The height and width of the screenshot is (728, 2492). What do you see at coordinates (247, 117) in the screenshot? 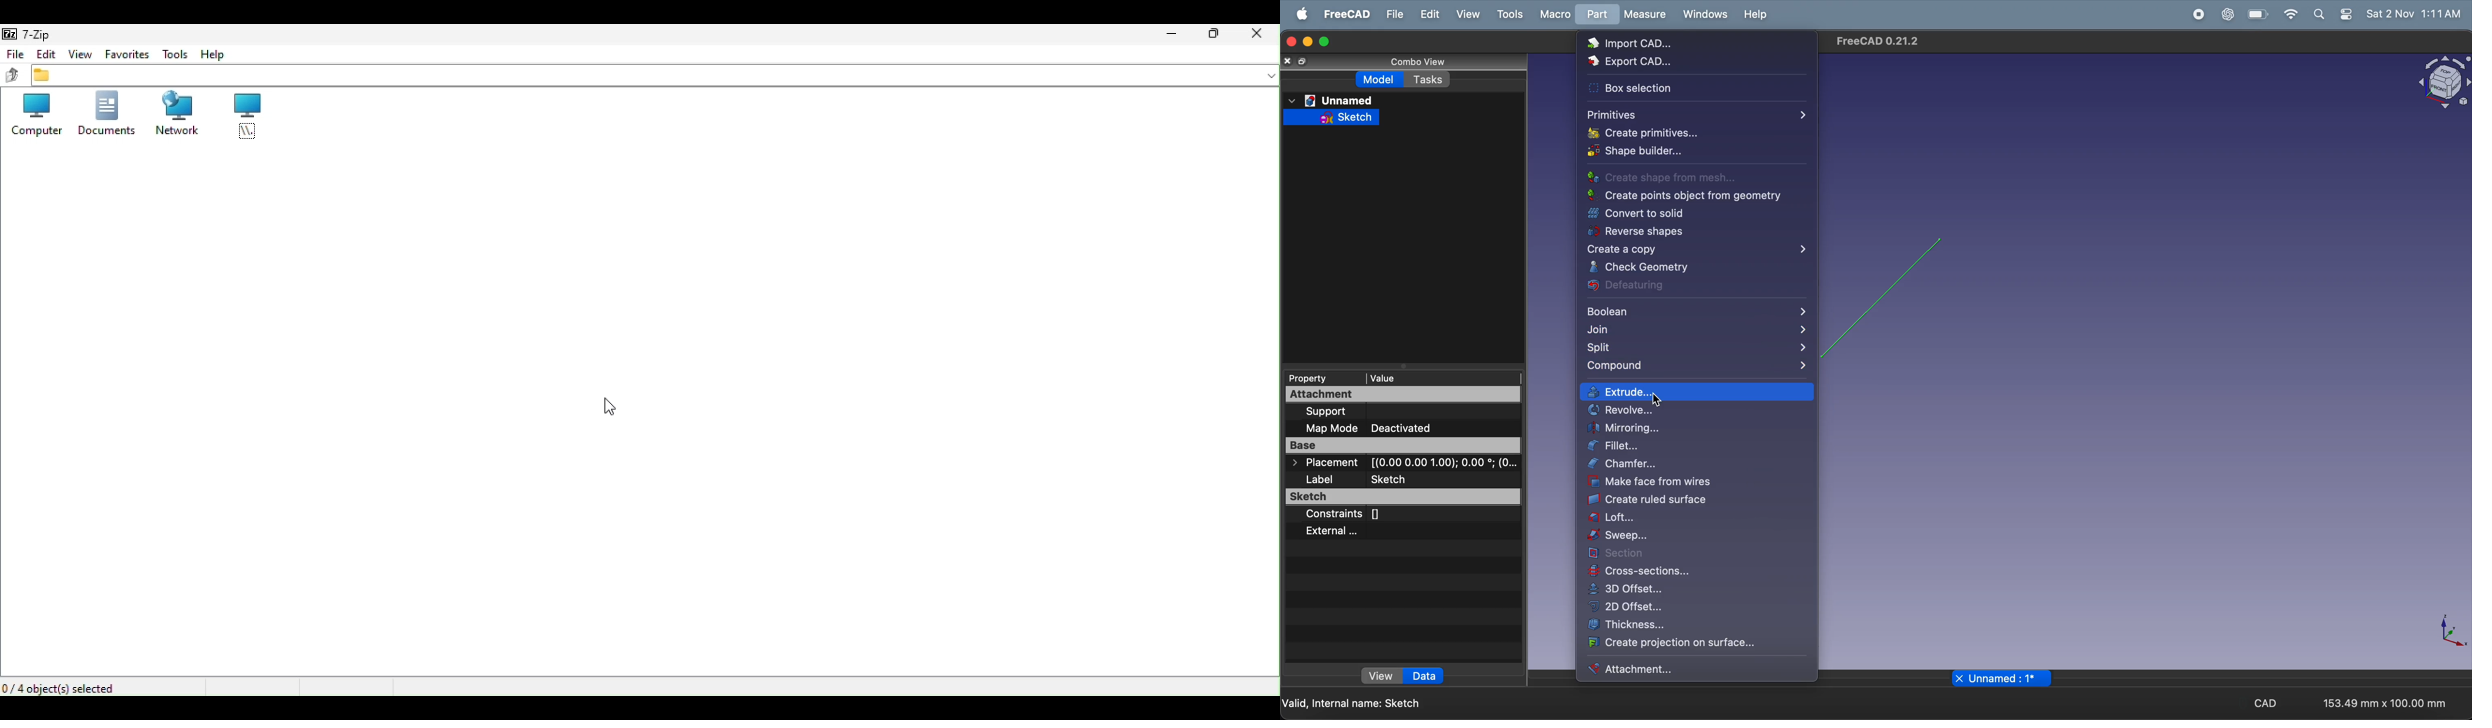
I see `Root` at bounding box center [247, 117].